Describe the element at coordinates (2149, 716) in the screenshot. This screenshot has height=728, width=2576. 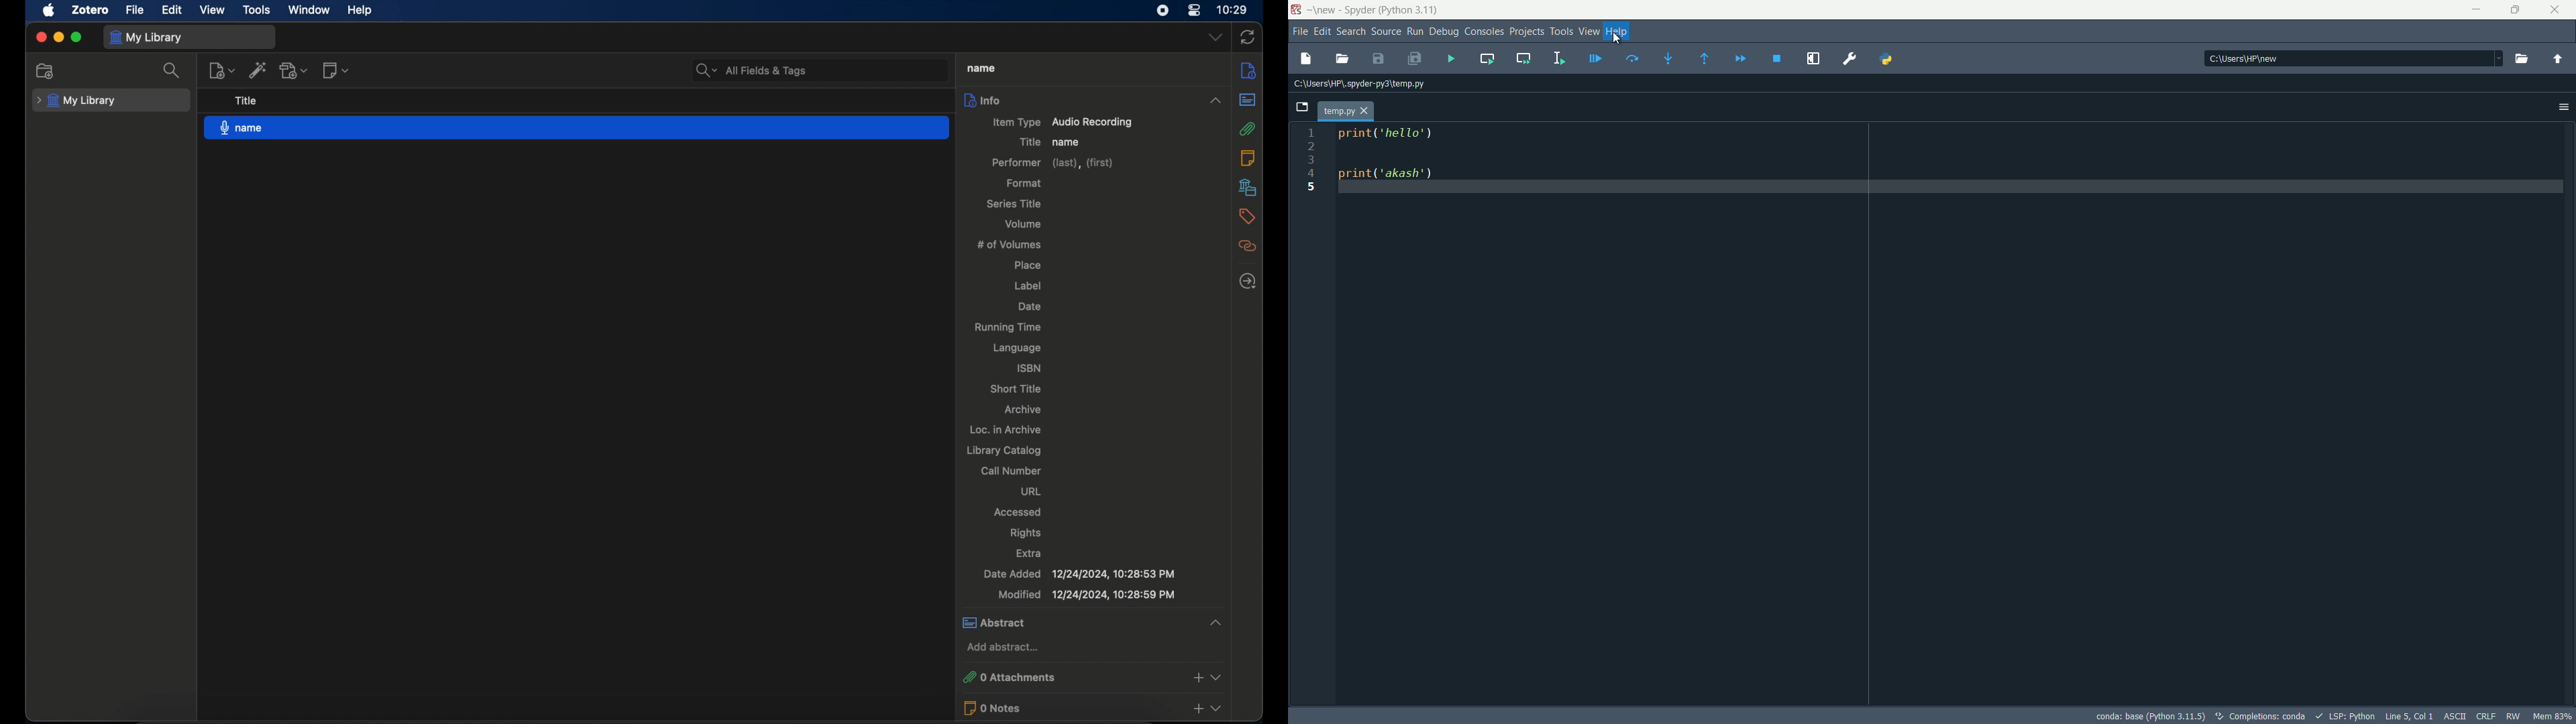
I see `conda: base (Python 3.11.5)` at that location.